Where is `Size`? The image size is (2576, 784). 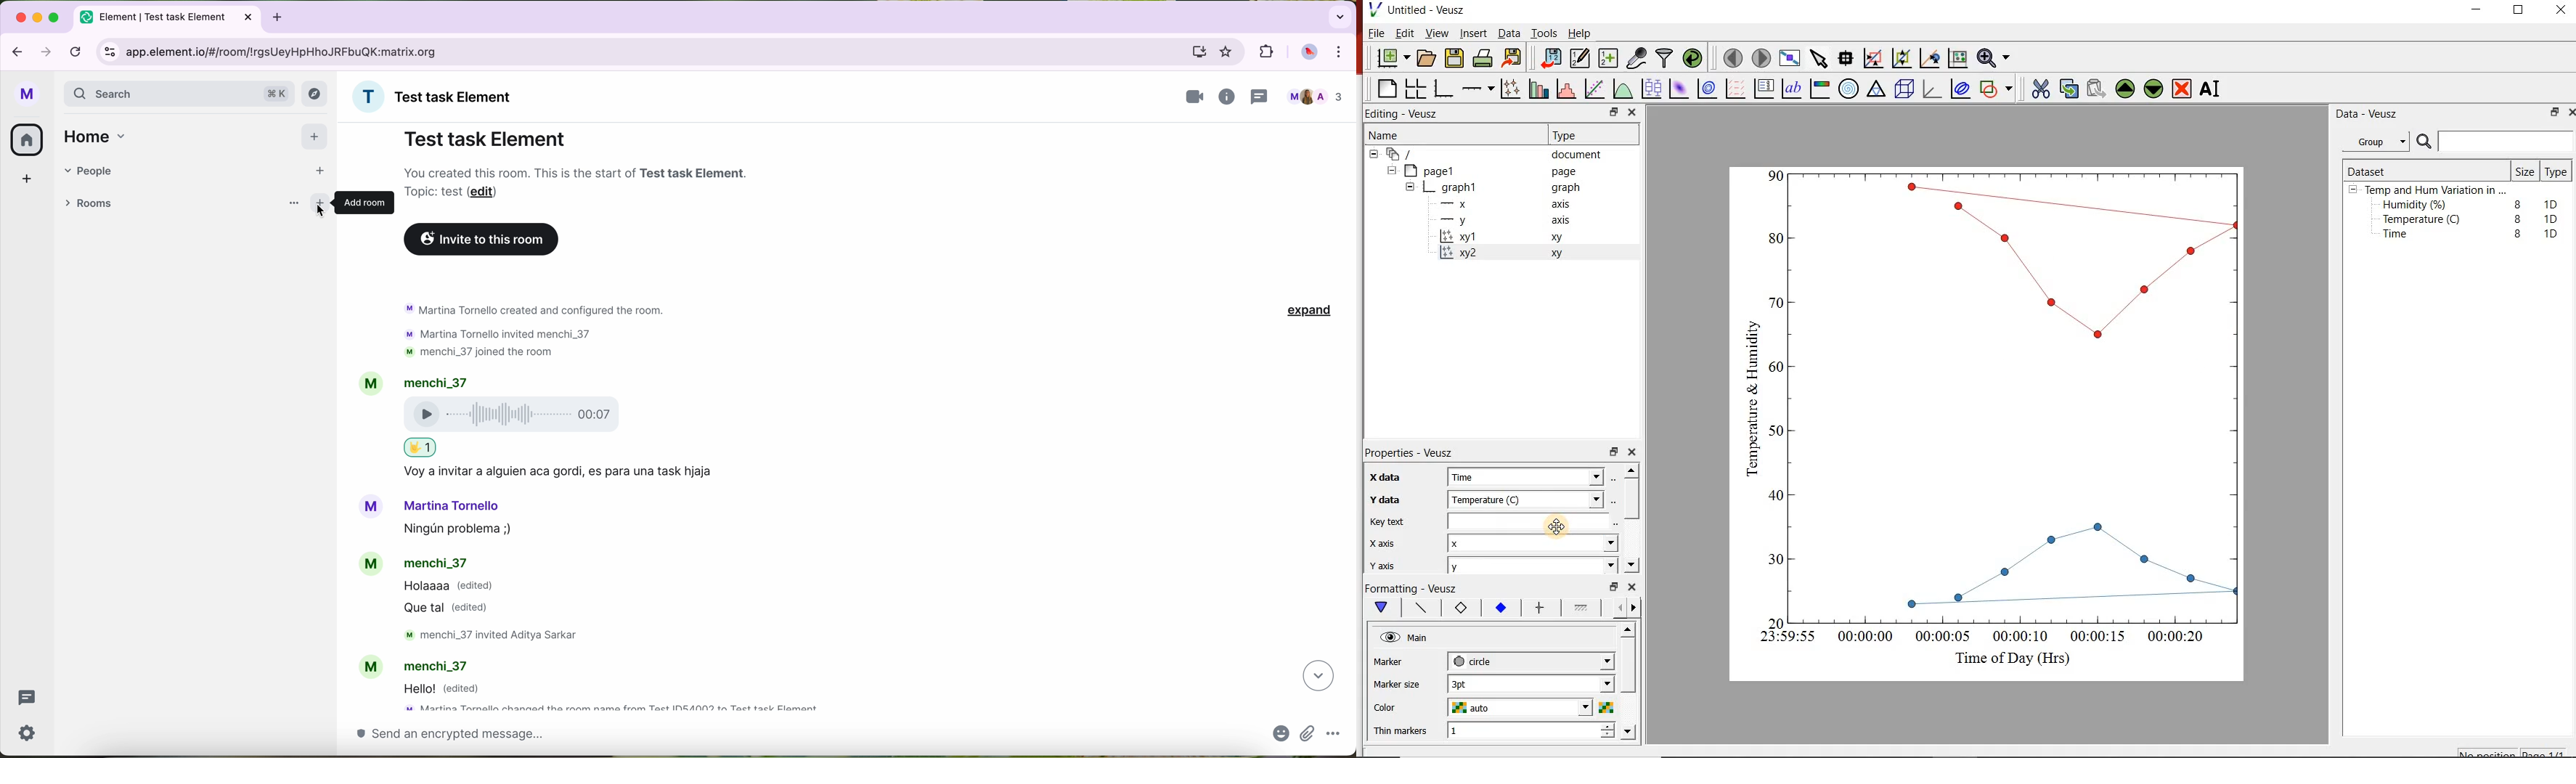
Size is located at coordinates (2524, 171).